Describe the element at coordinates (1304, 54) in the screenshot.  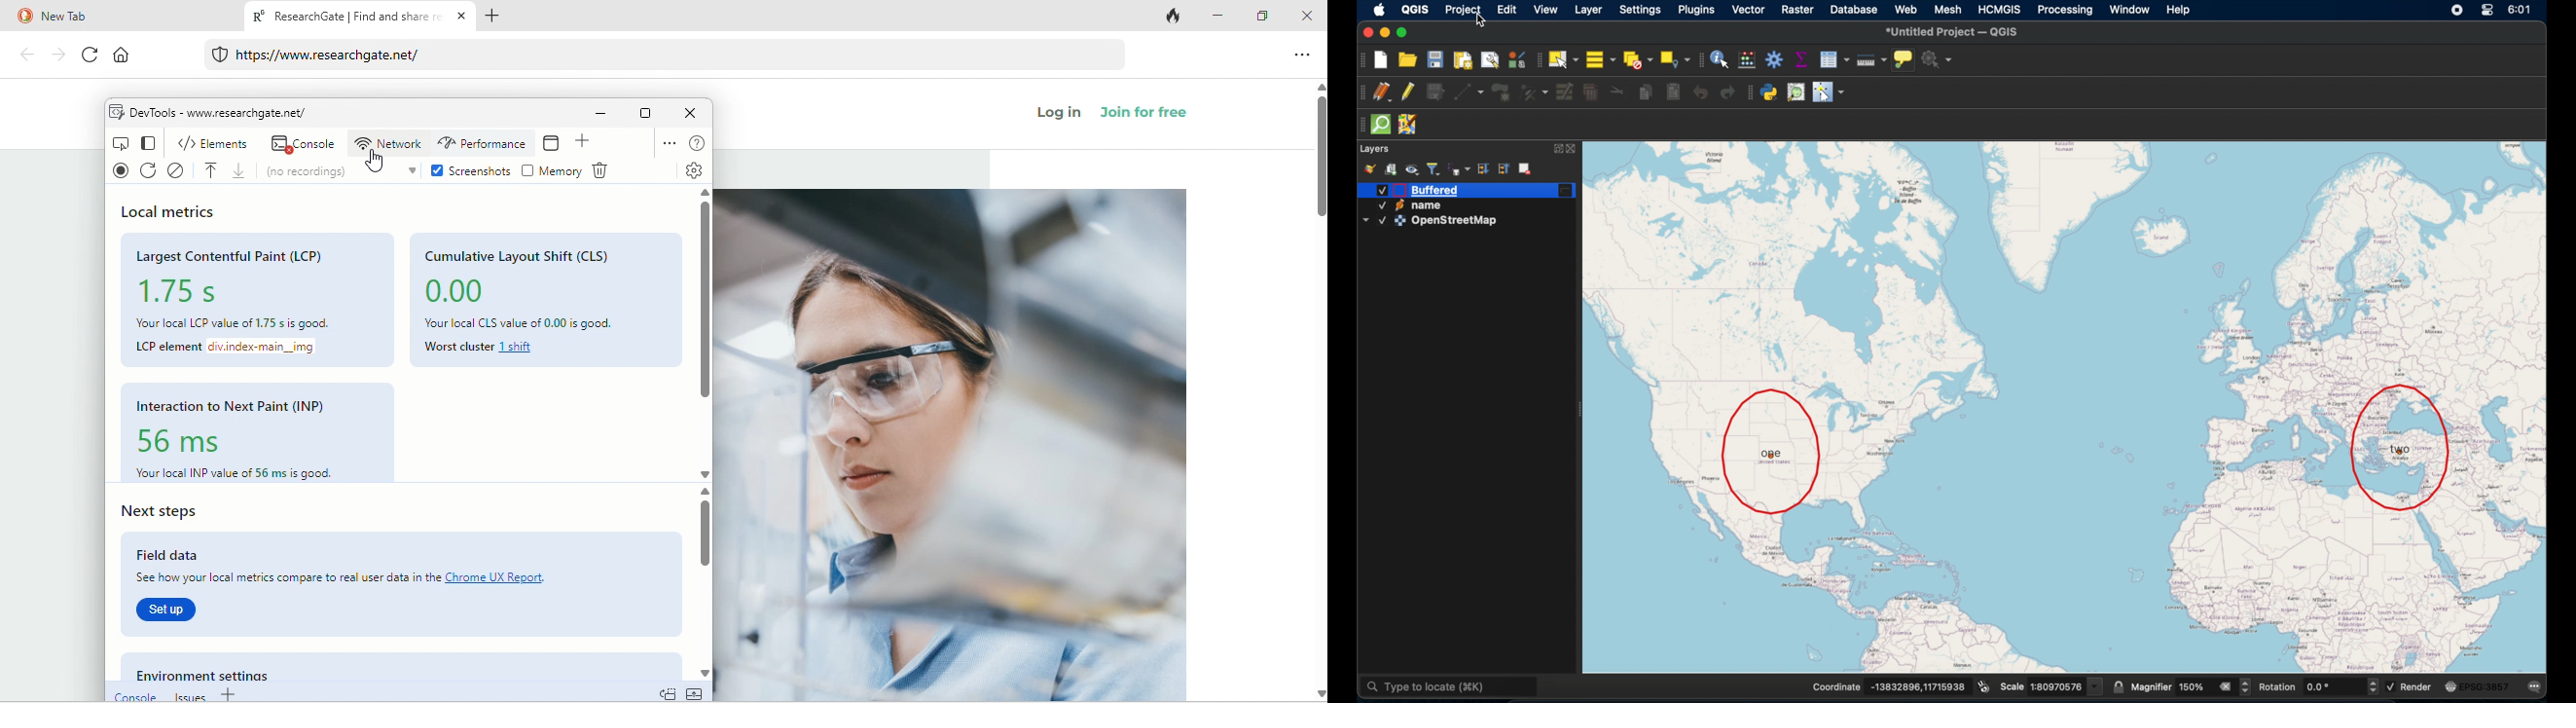
I see `option` at that location.